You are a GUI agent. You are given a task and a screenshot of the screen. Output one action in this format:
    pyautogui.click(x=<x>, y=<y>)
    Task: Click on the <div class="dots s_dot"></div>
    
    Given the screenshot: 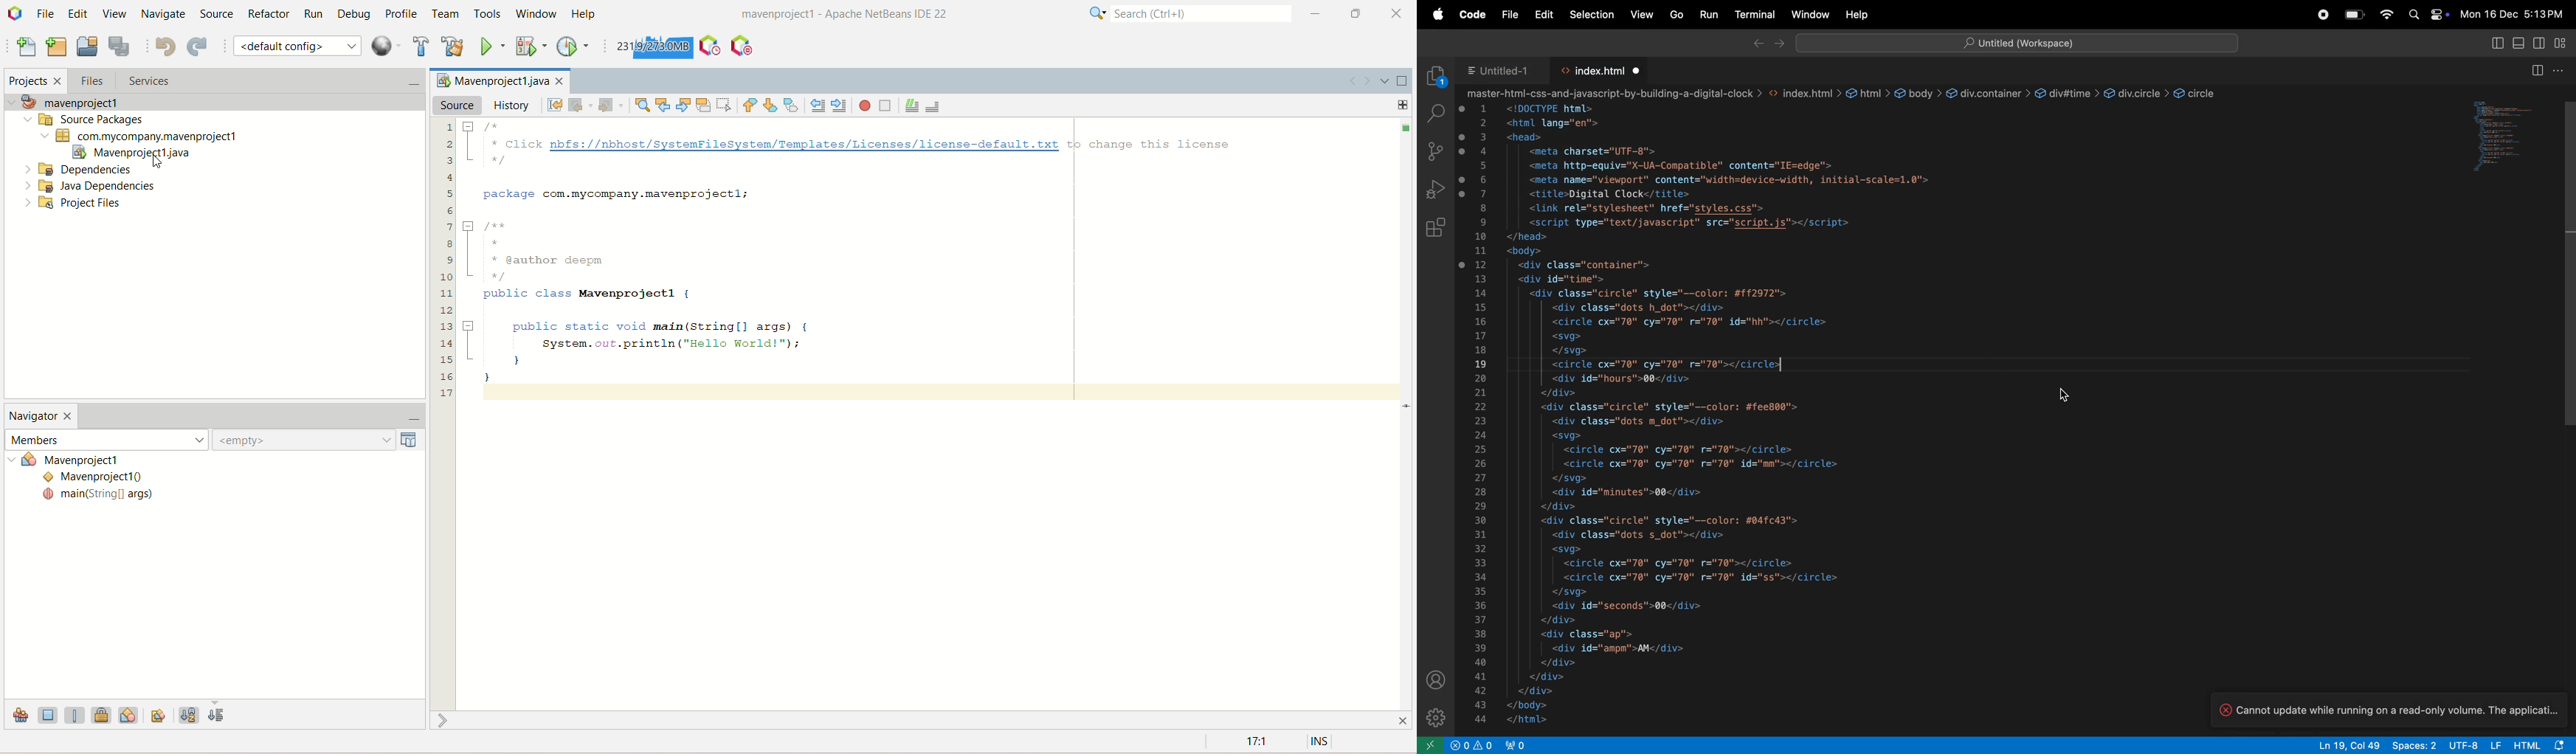 What is the action you would take?
    pyautogui.click(x=1647, y=536)
    